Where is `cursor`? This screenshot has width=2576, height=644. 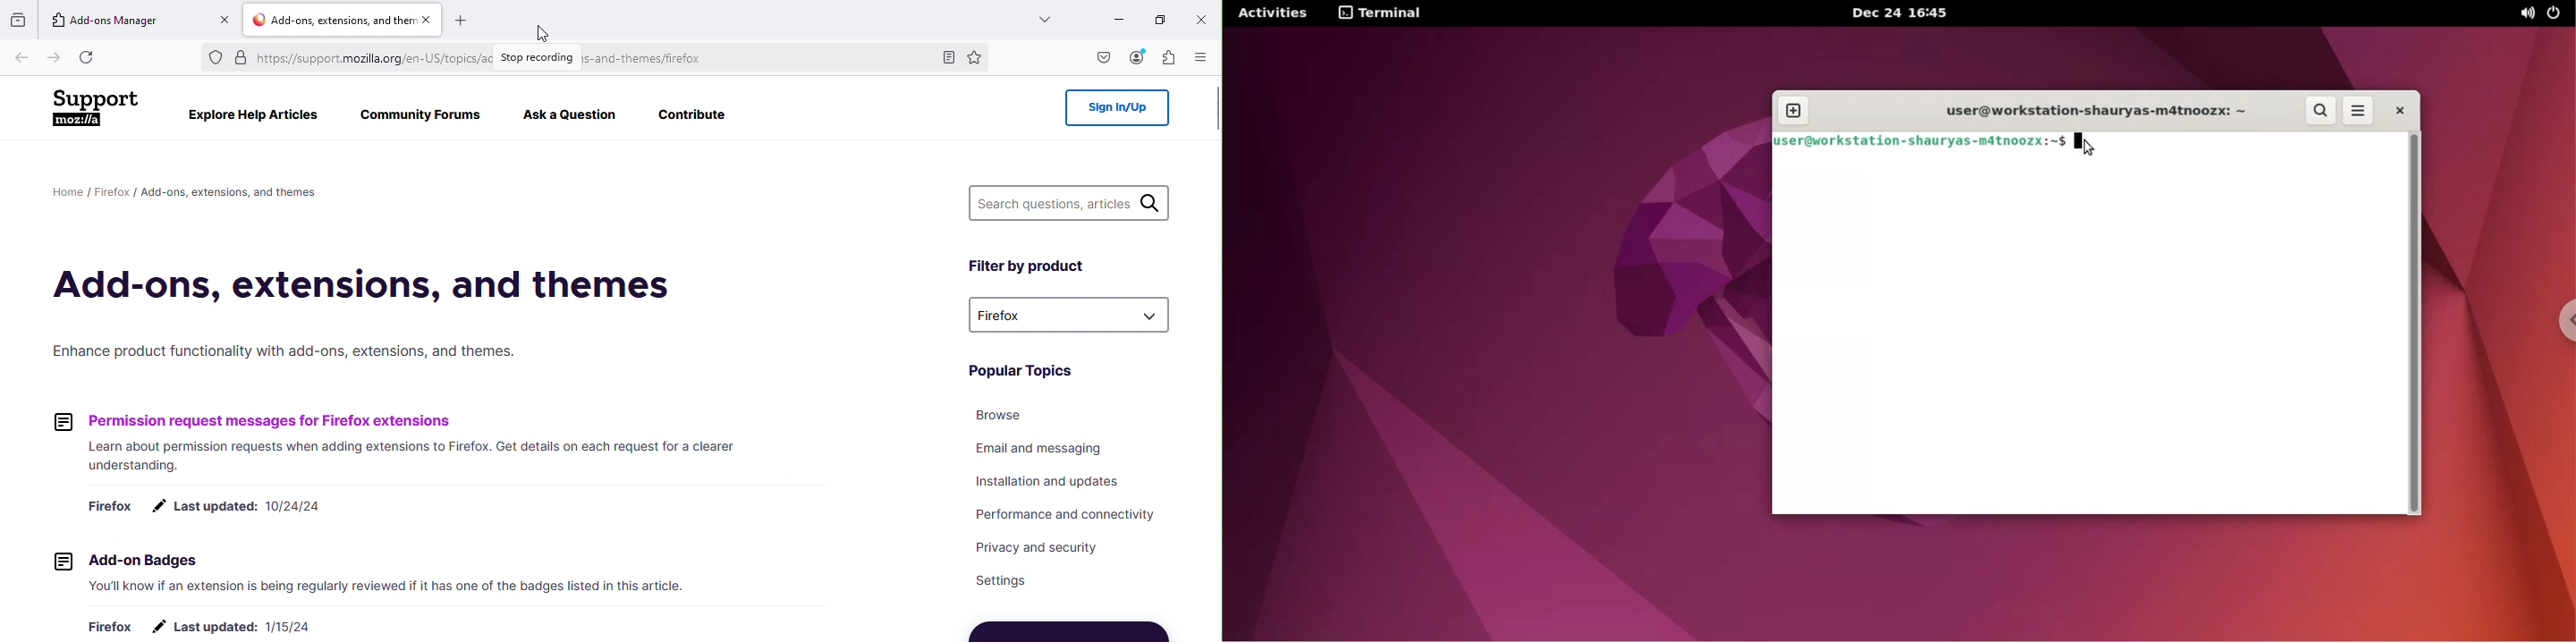 cursor is located at coordinates (539, 33).